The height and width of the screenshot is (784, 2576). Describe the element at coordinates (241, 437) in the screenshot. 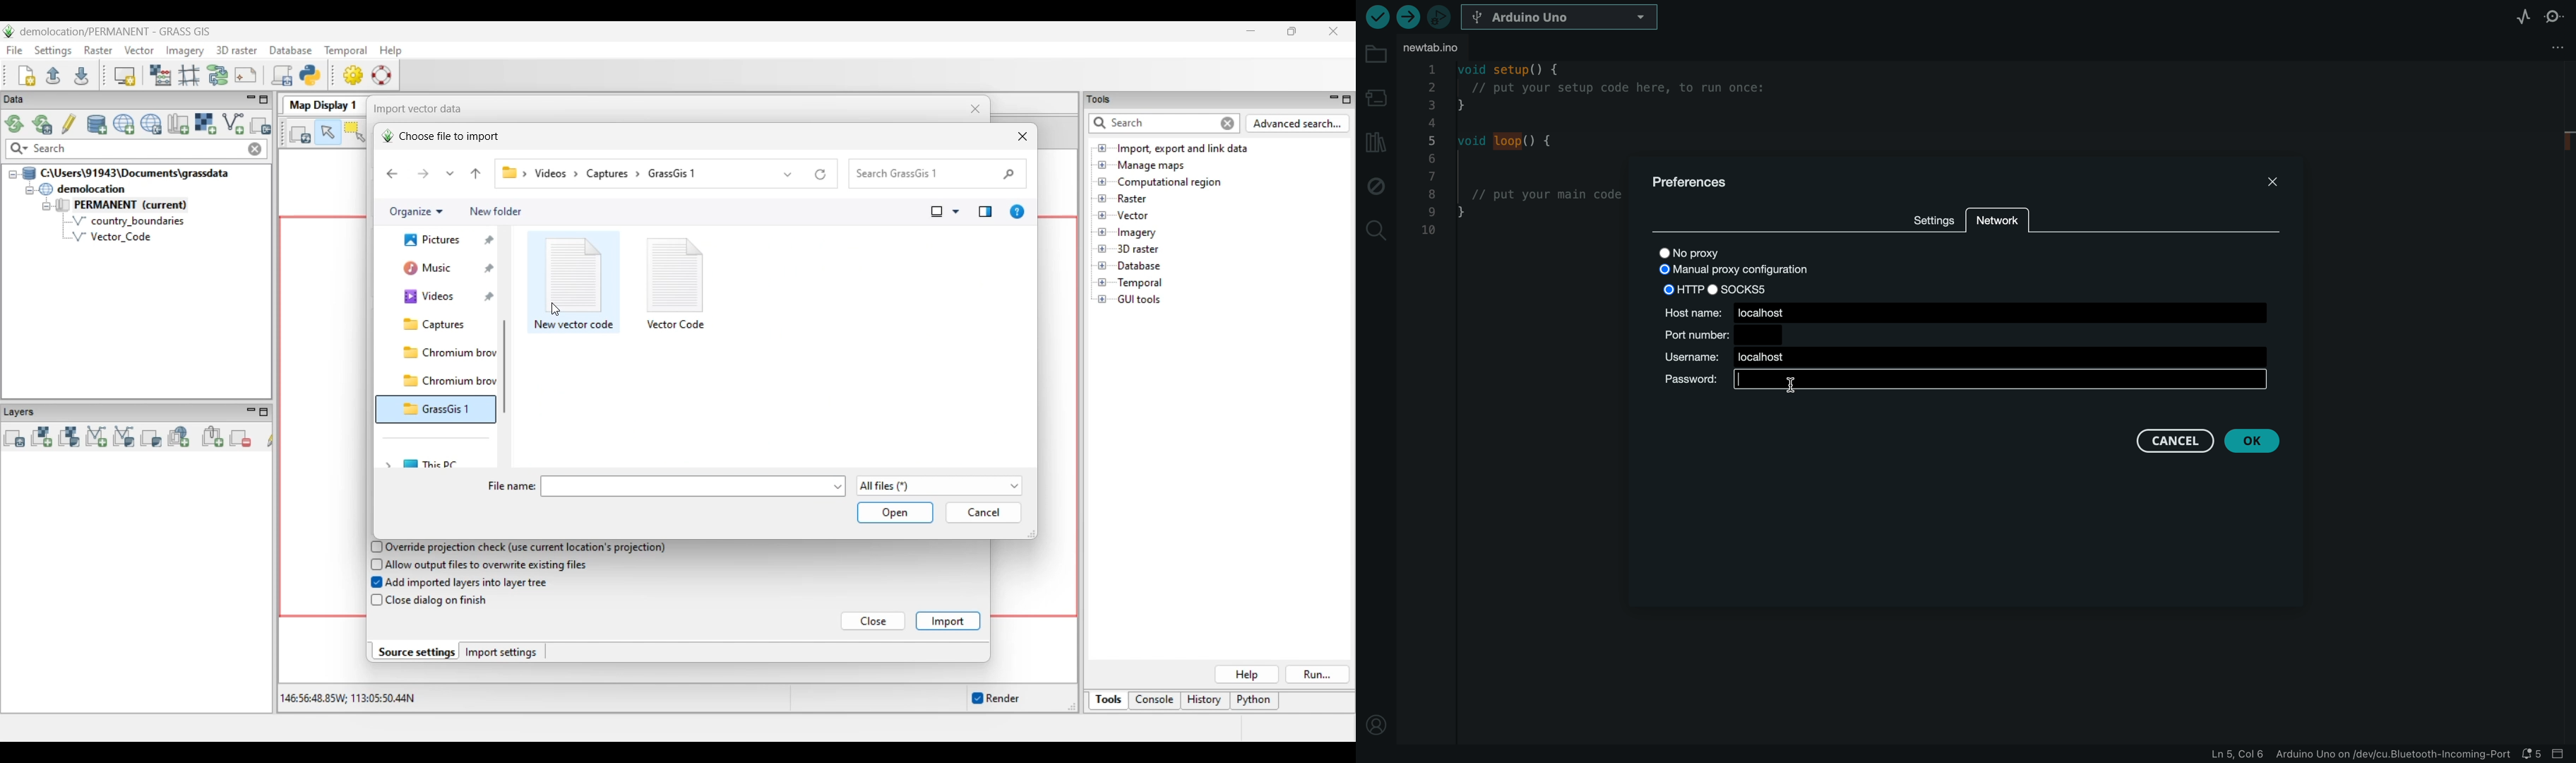

I see `Remove selected map layer(s) from layer tree` at that location.